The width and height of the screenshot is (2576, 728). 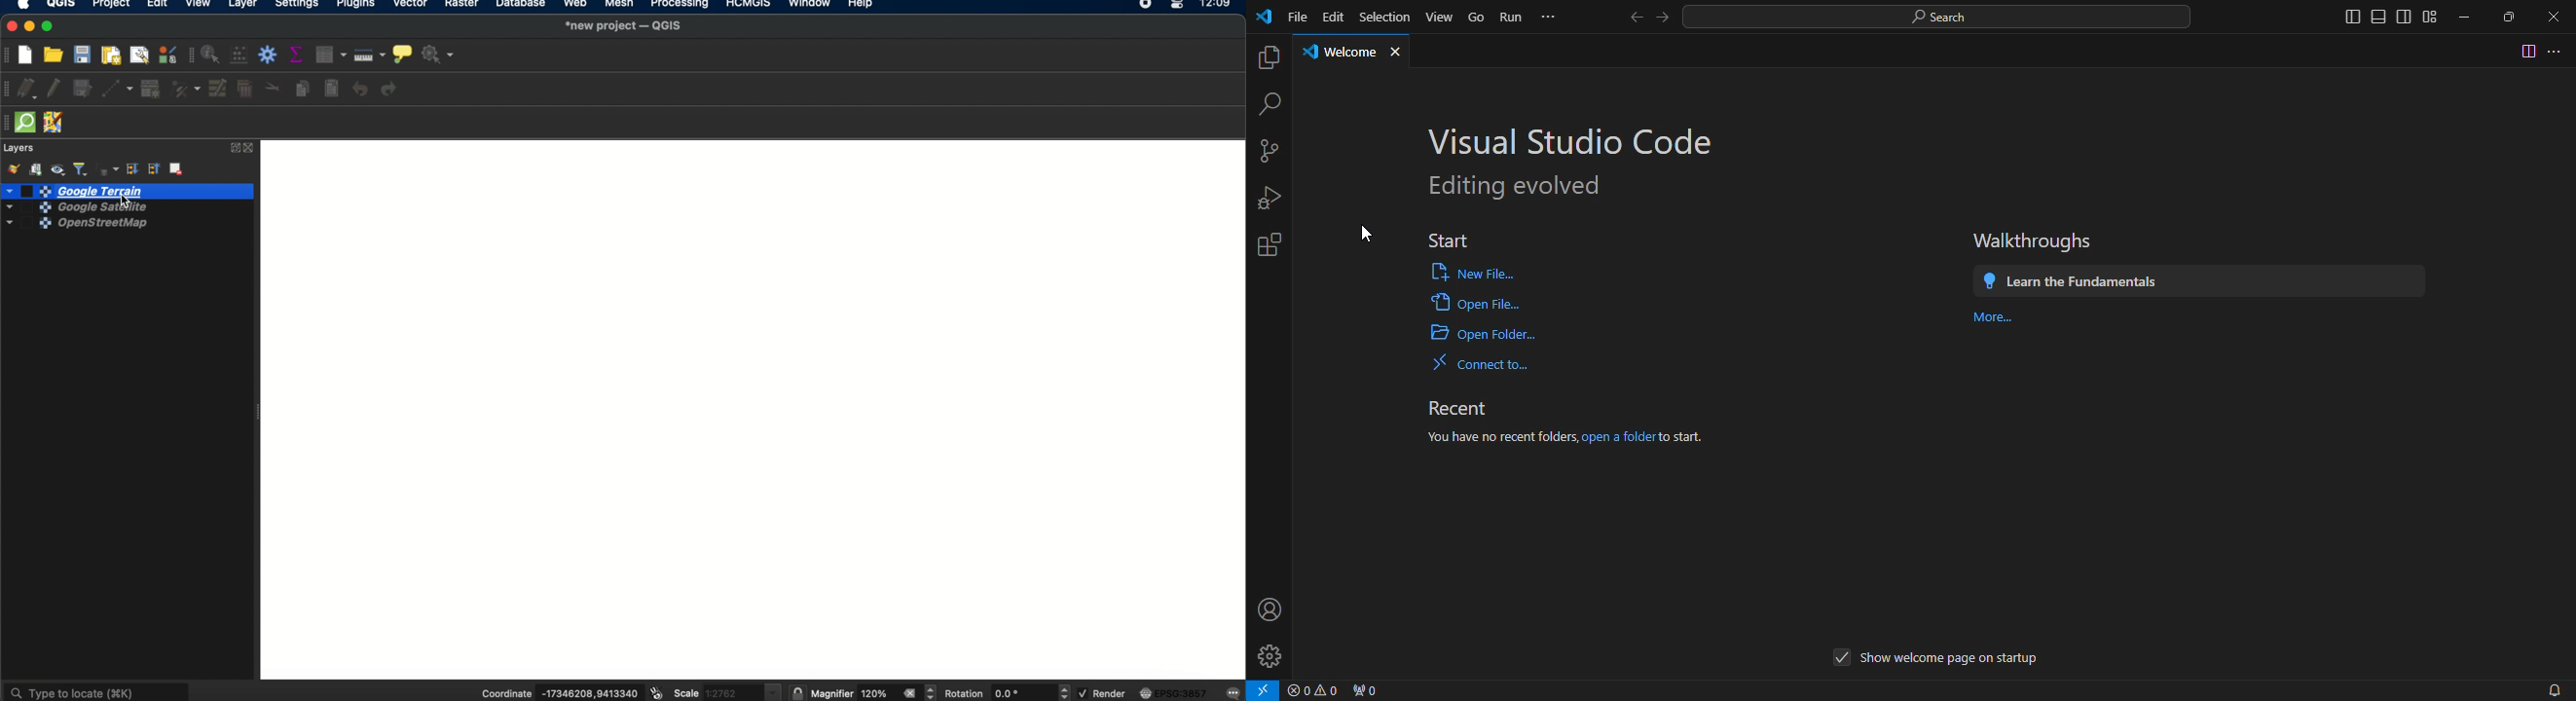 I want to click on find, so click(x=1269, y=103).